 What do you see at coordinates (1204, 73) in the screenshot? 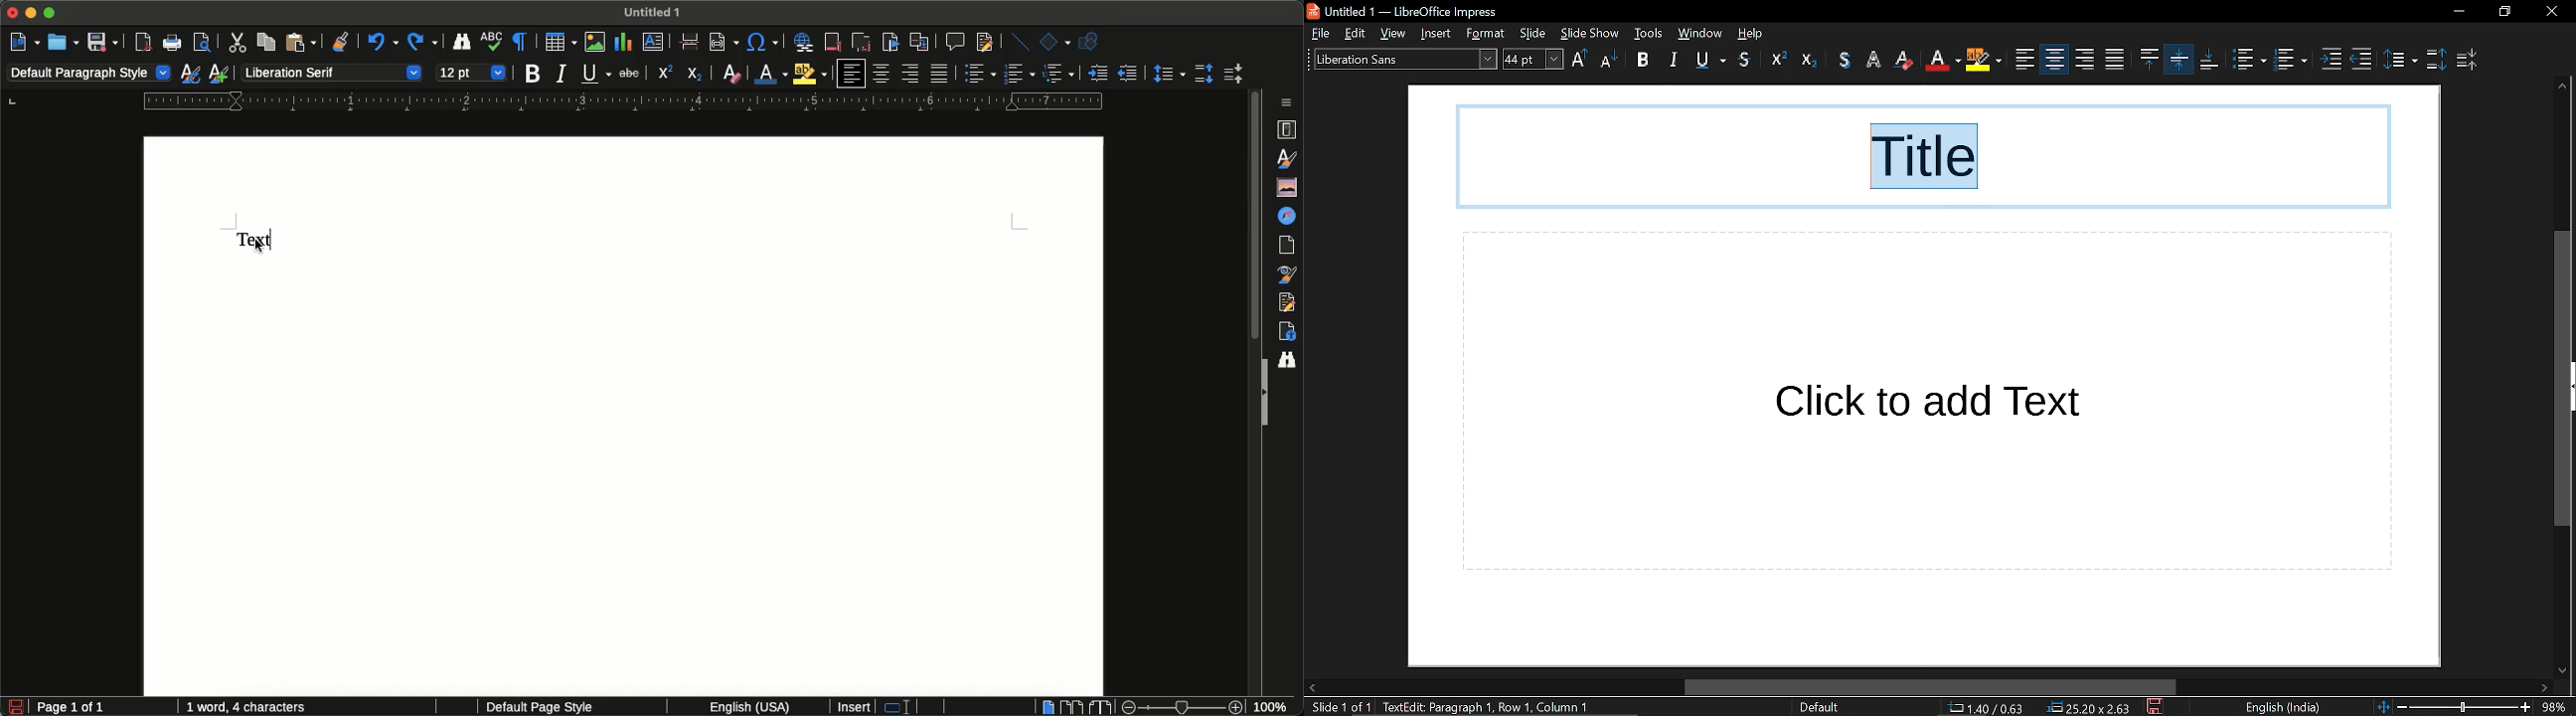
I see `Increase paragraph spacing` at bounding box center [1204, 73].